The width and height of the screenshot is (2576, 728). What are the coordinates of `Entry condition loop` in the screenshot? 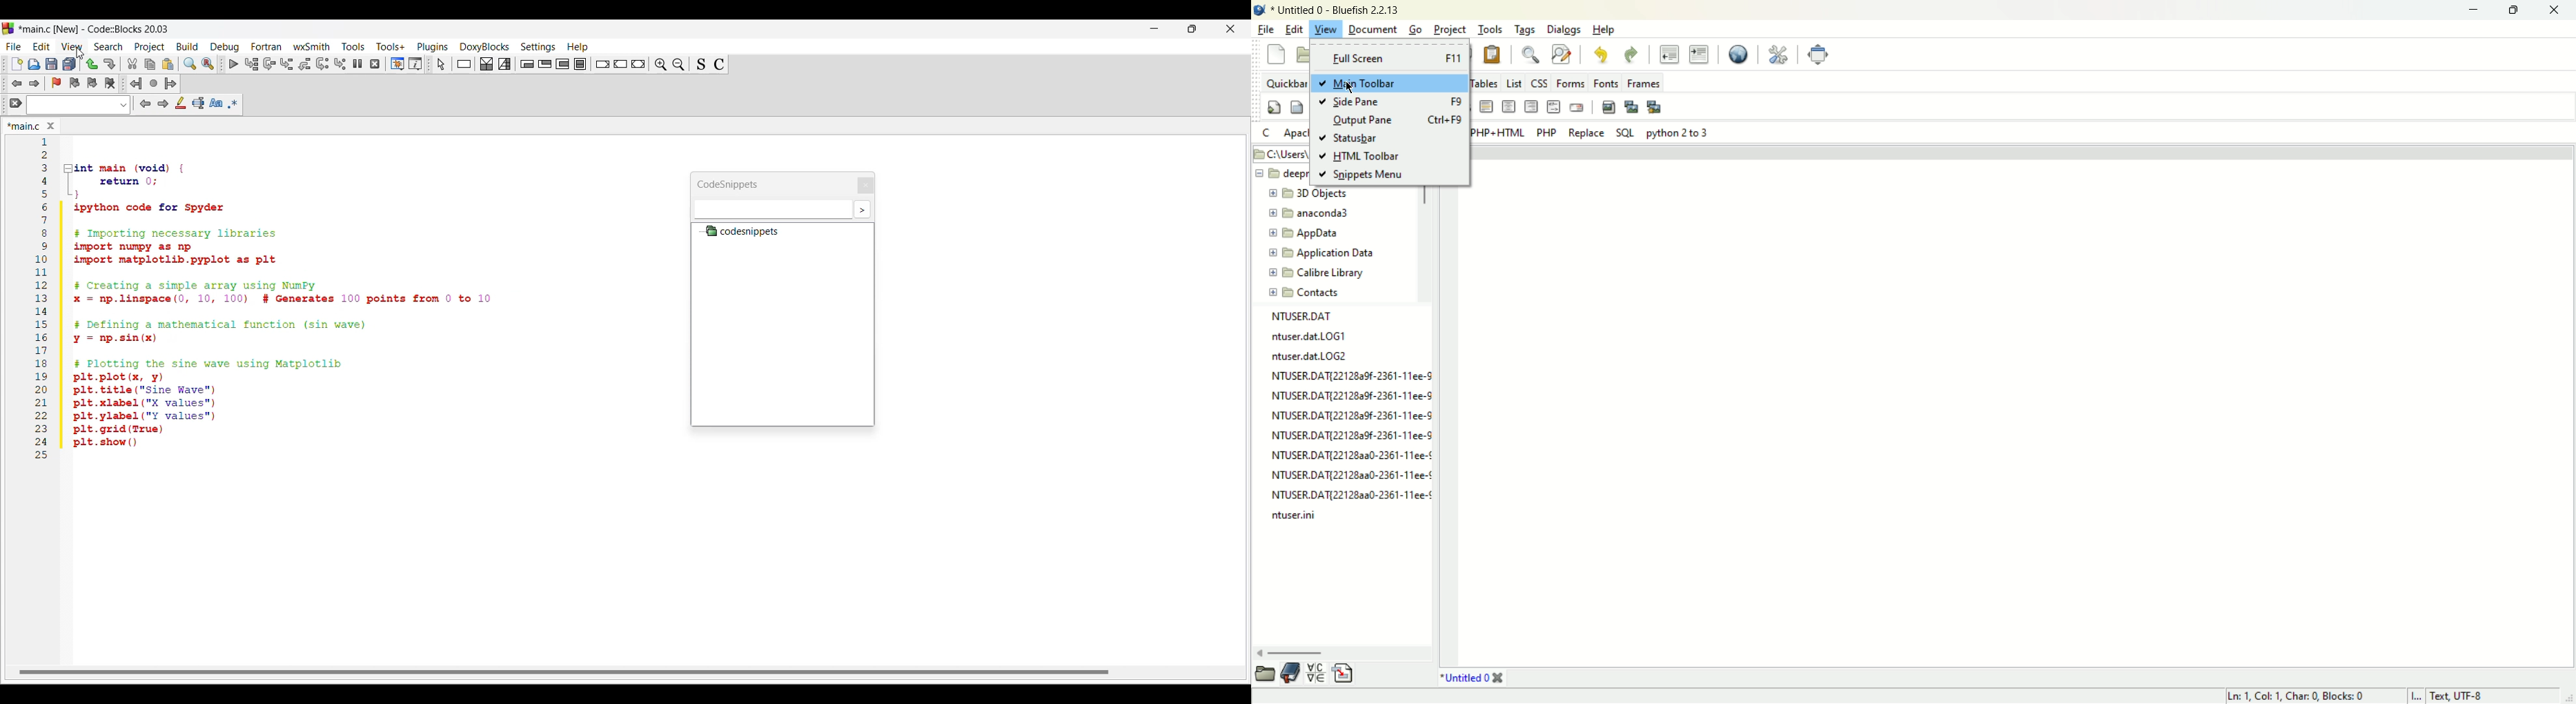 It's located at (527, 64).